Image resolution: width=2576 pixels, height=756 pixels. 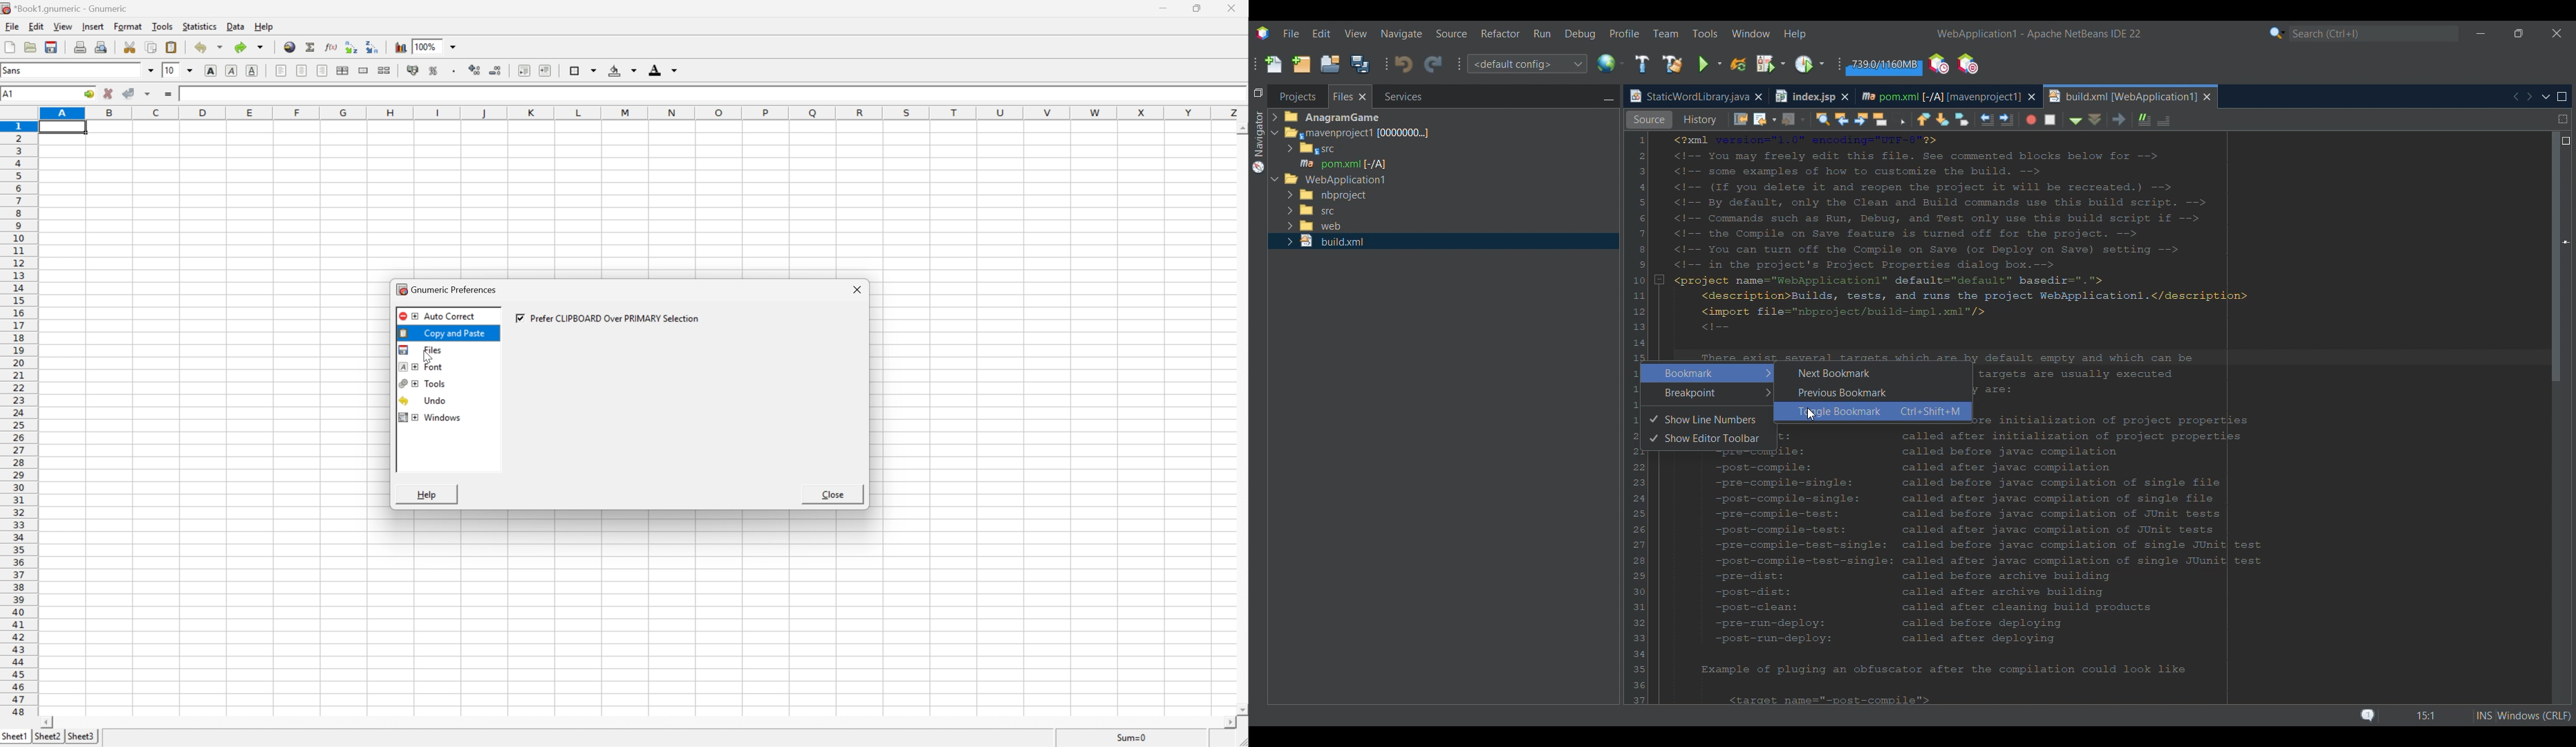 I want to click on decrease indent, so click(x=522, y=71).